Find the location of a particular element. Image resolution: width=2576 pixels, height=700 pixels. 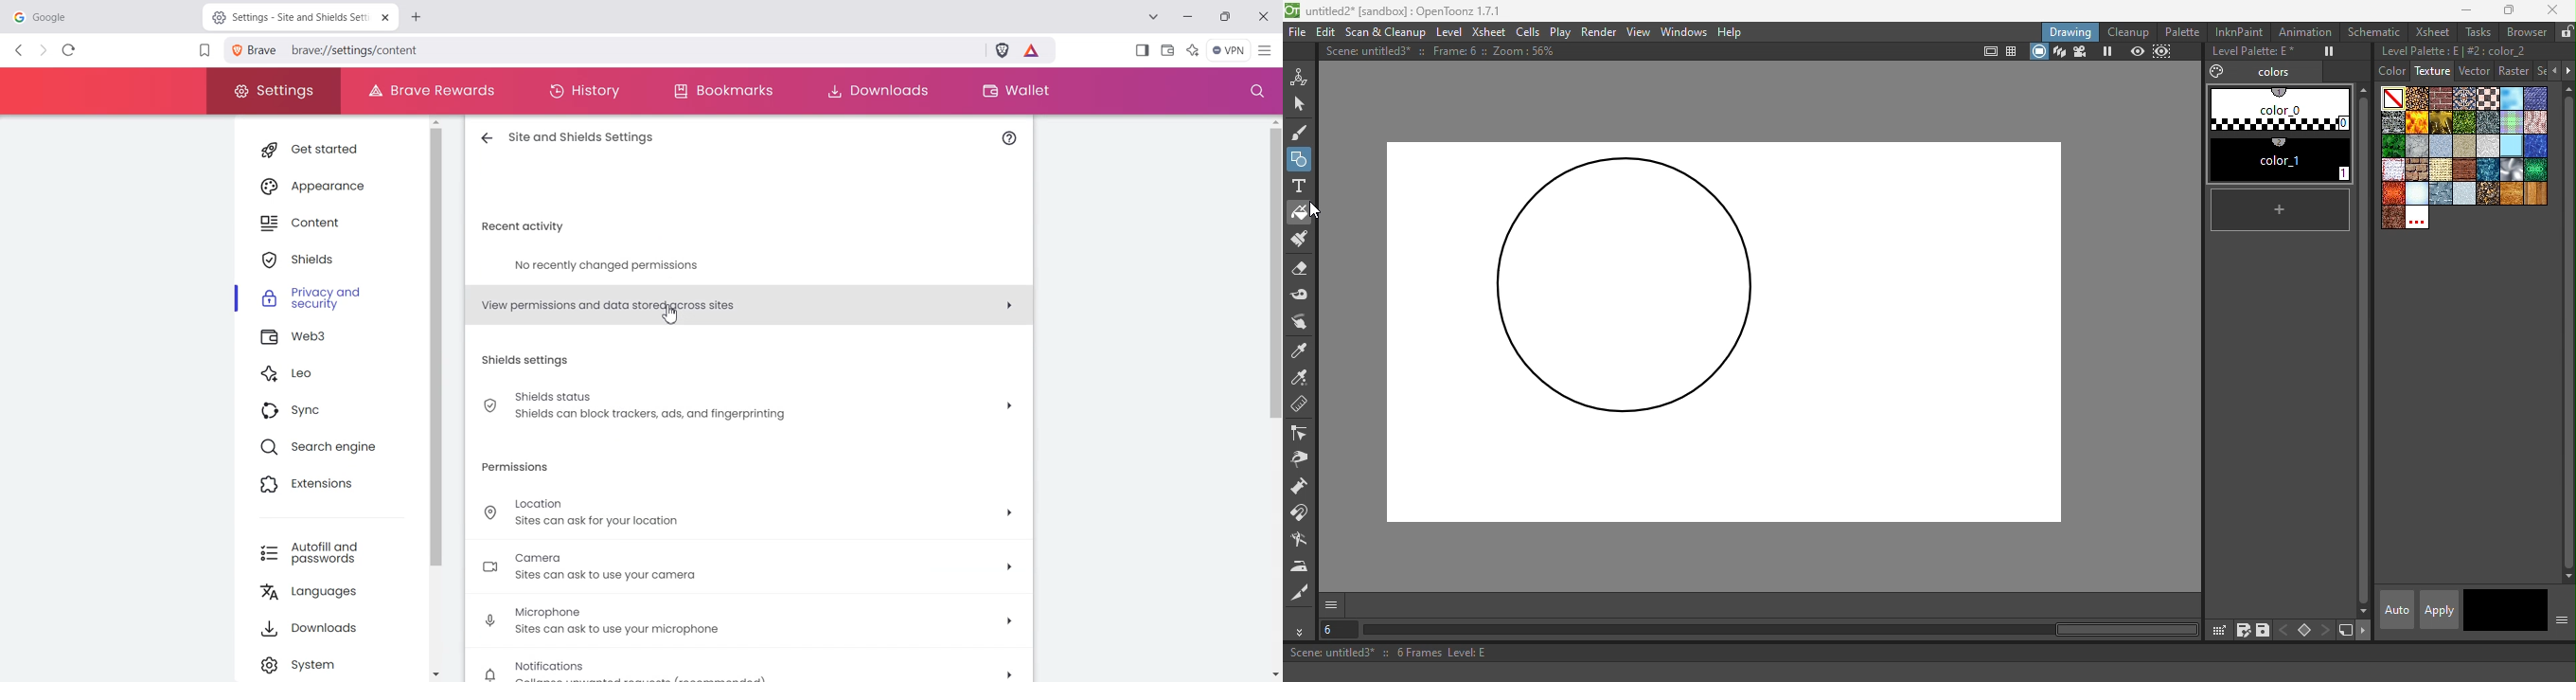

Downloads is located at coordinates (336, 631).